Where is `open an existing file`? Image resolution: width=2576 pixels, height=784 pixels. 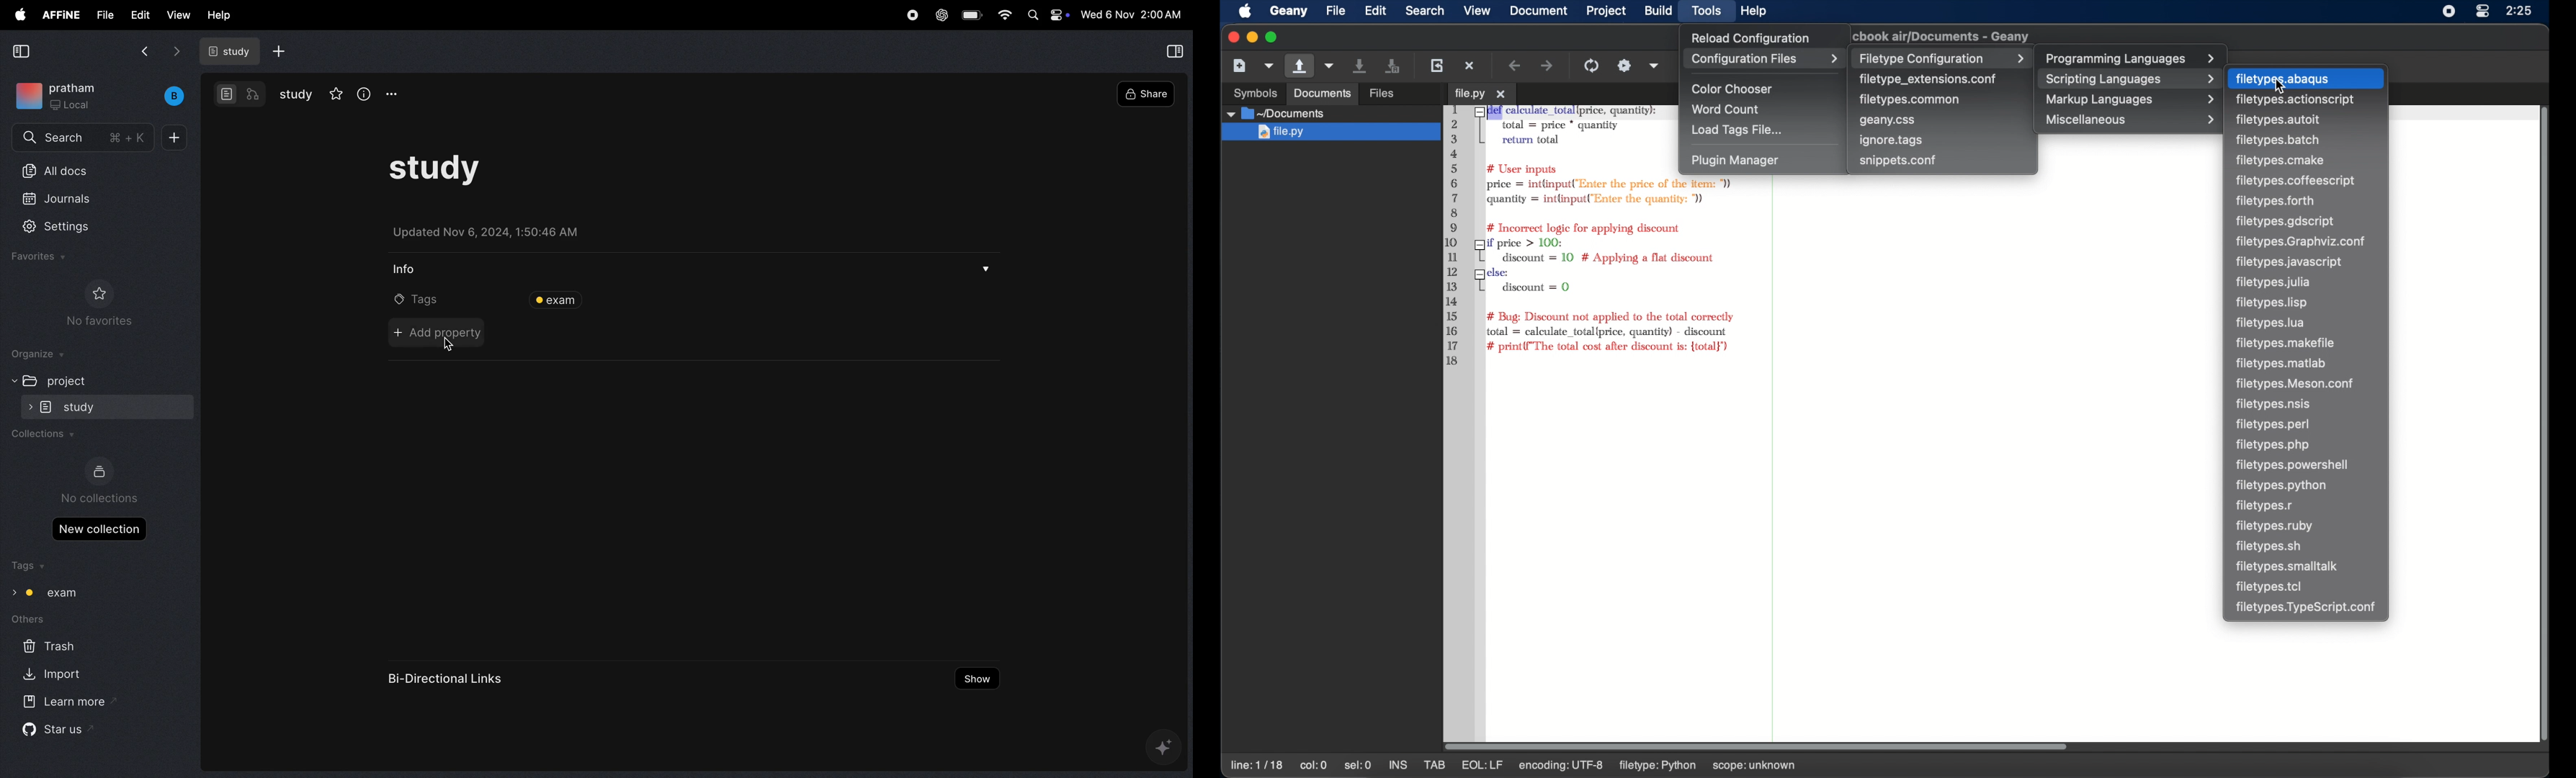 open an existing file is located at coordinates (1404, 94).